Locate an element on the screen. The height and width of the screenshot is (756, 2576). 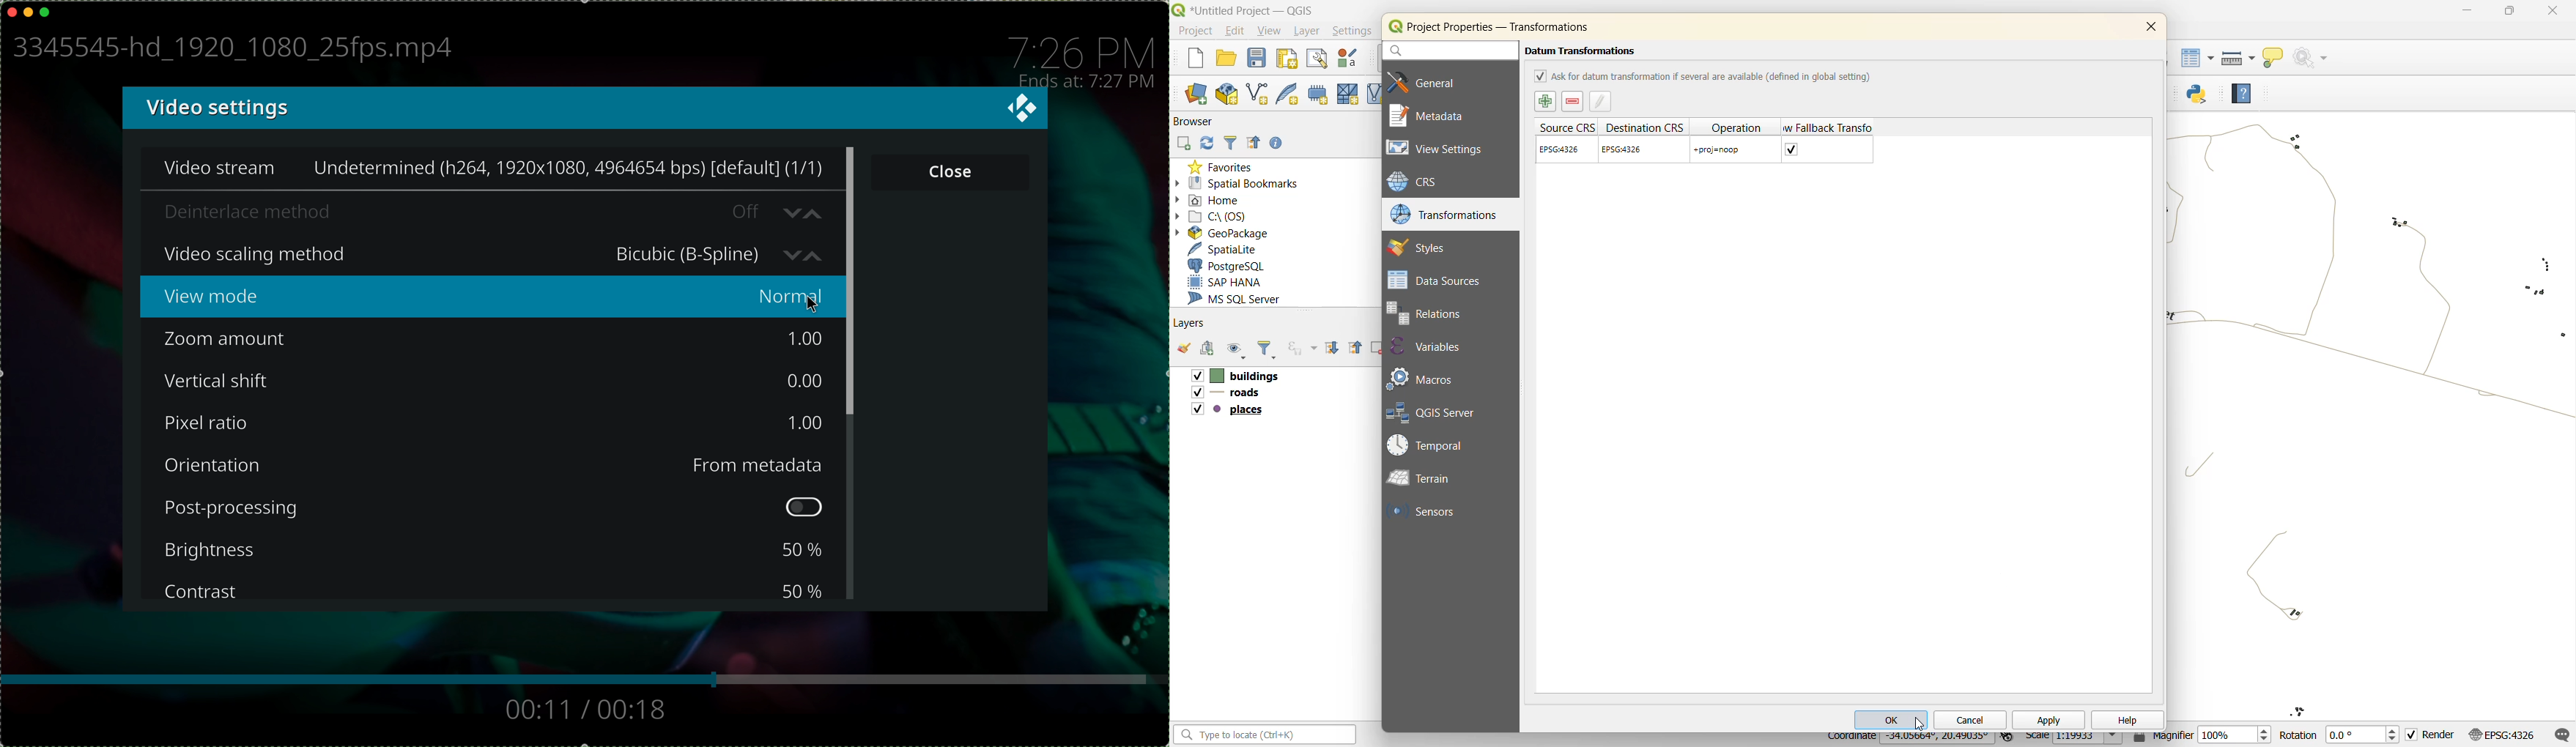
video stream is located at coordinates (492, 170).